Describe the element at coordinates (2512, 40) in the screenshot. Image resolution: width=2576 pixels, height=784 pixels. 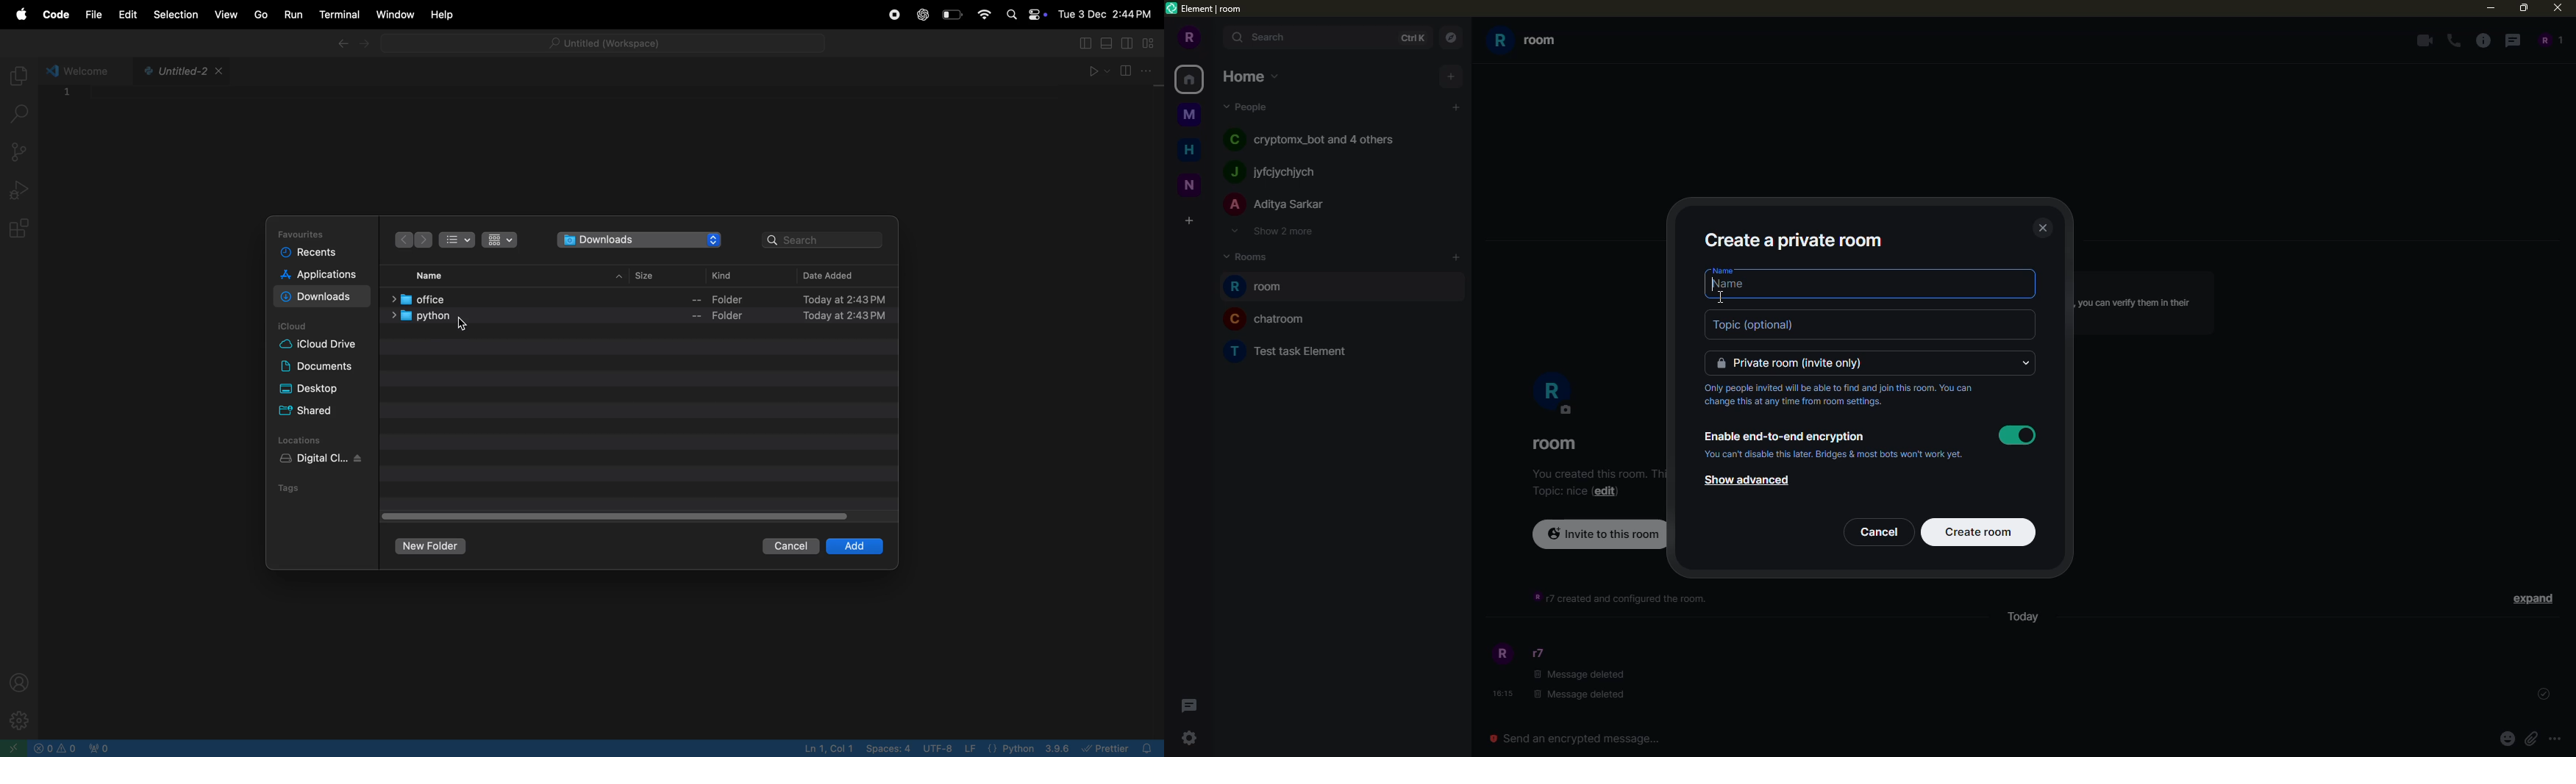
I see `threads` at that location.